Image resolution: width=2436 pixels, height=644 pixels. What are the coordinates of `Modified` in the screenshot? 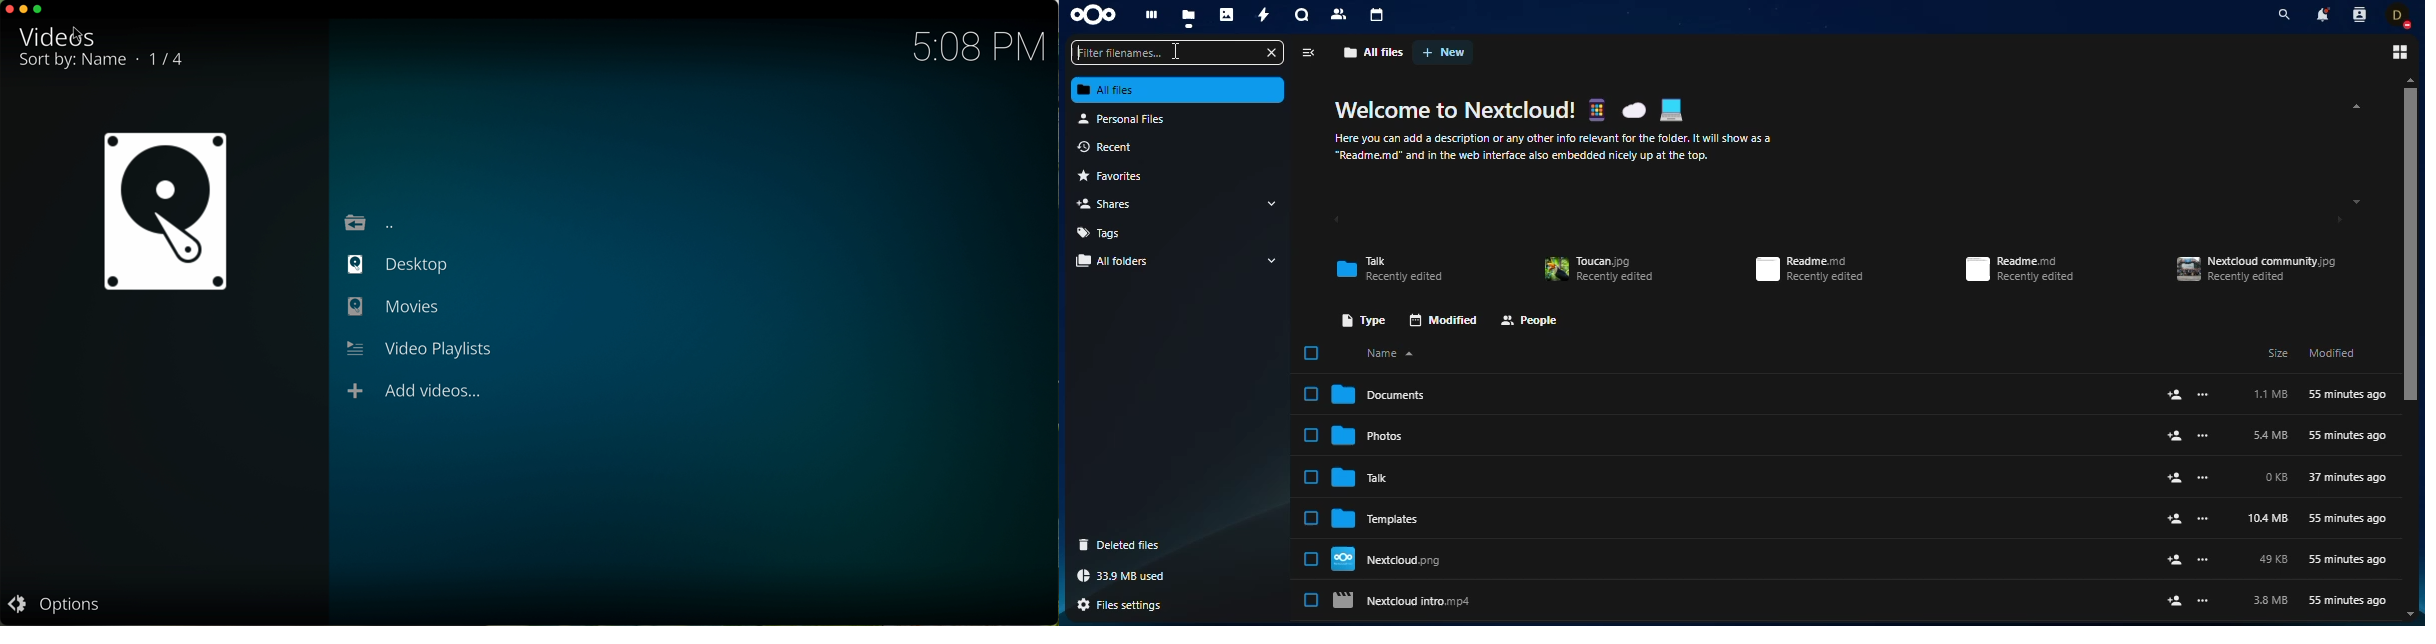 It's located at (2332, 352).